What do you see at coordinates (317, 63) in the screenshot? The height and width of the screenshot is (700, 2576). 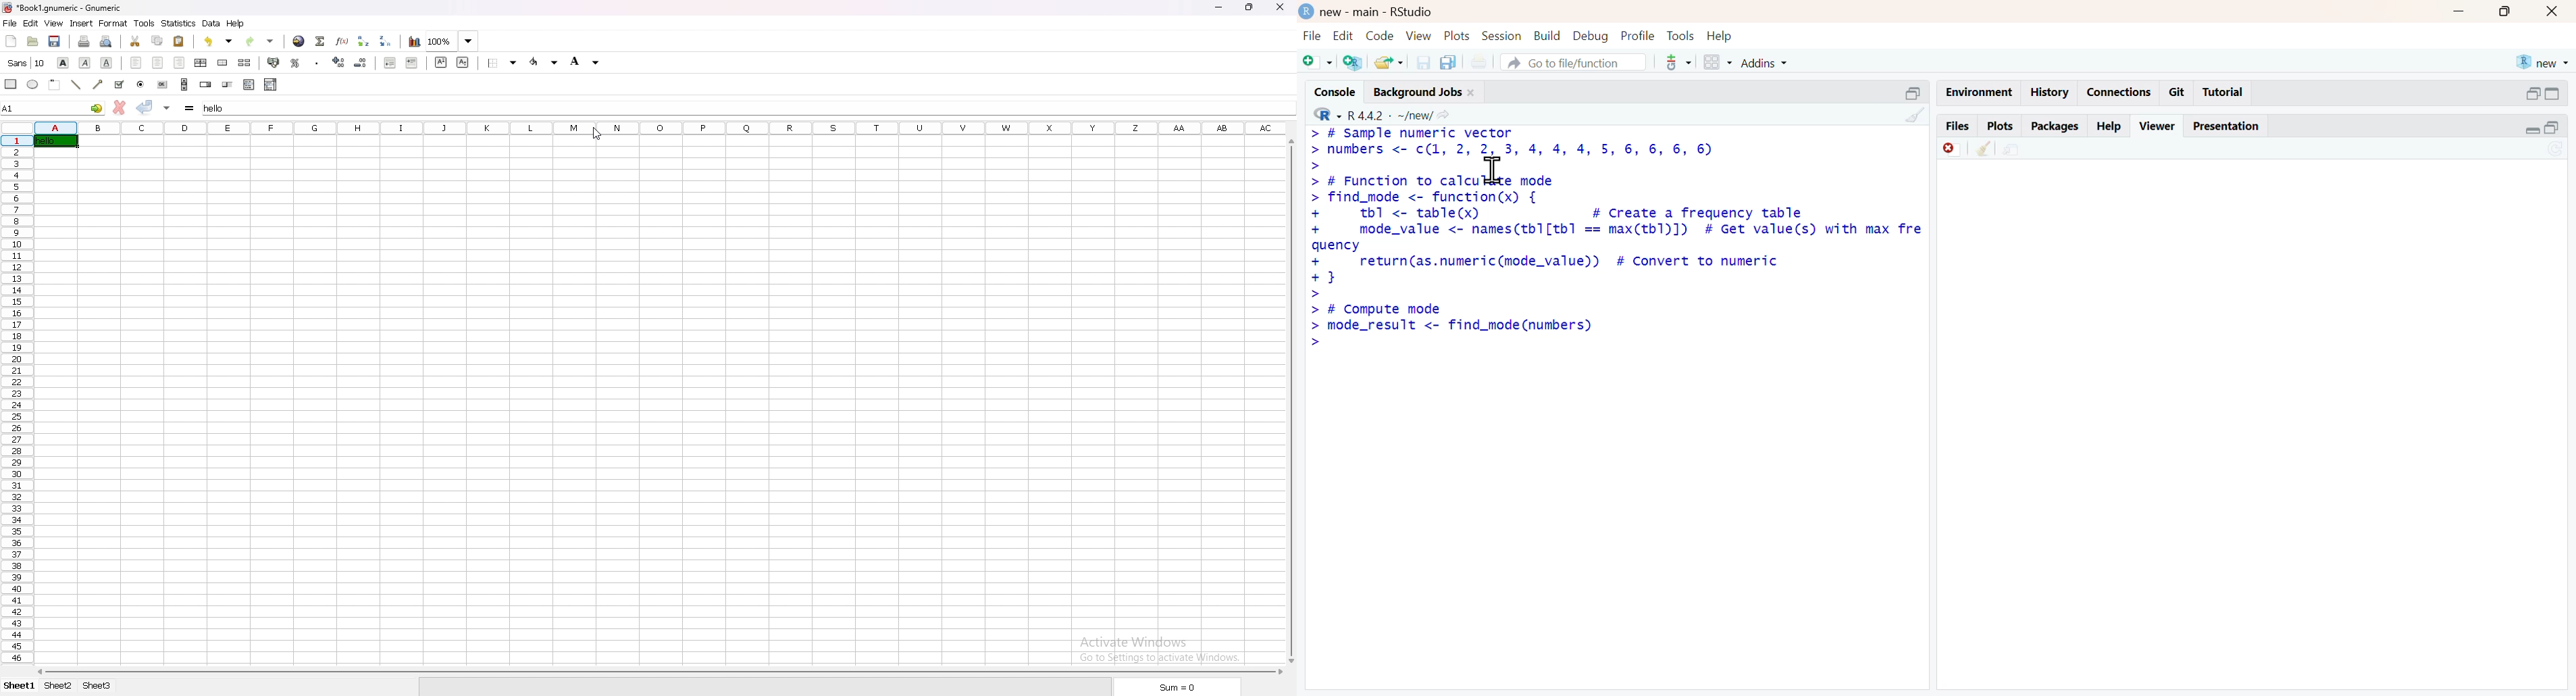 I see `thousands separator` at bounding box center [317, 63].